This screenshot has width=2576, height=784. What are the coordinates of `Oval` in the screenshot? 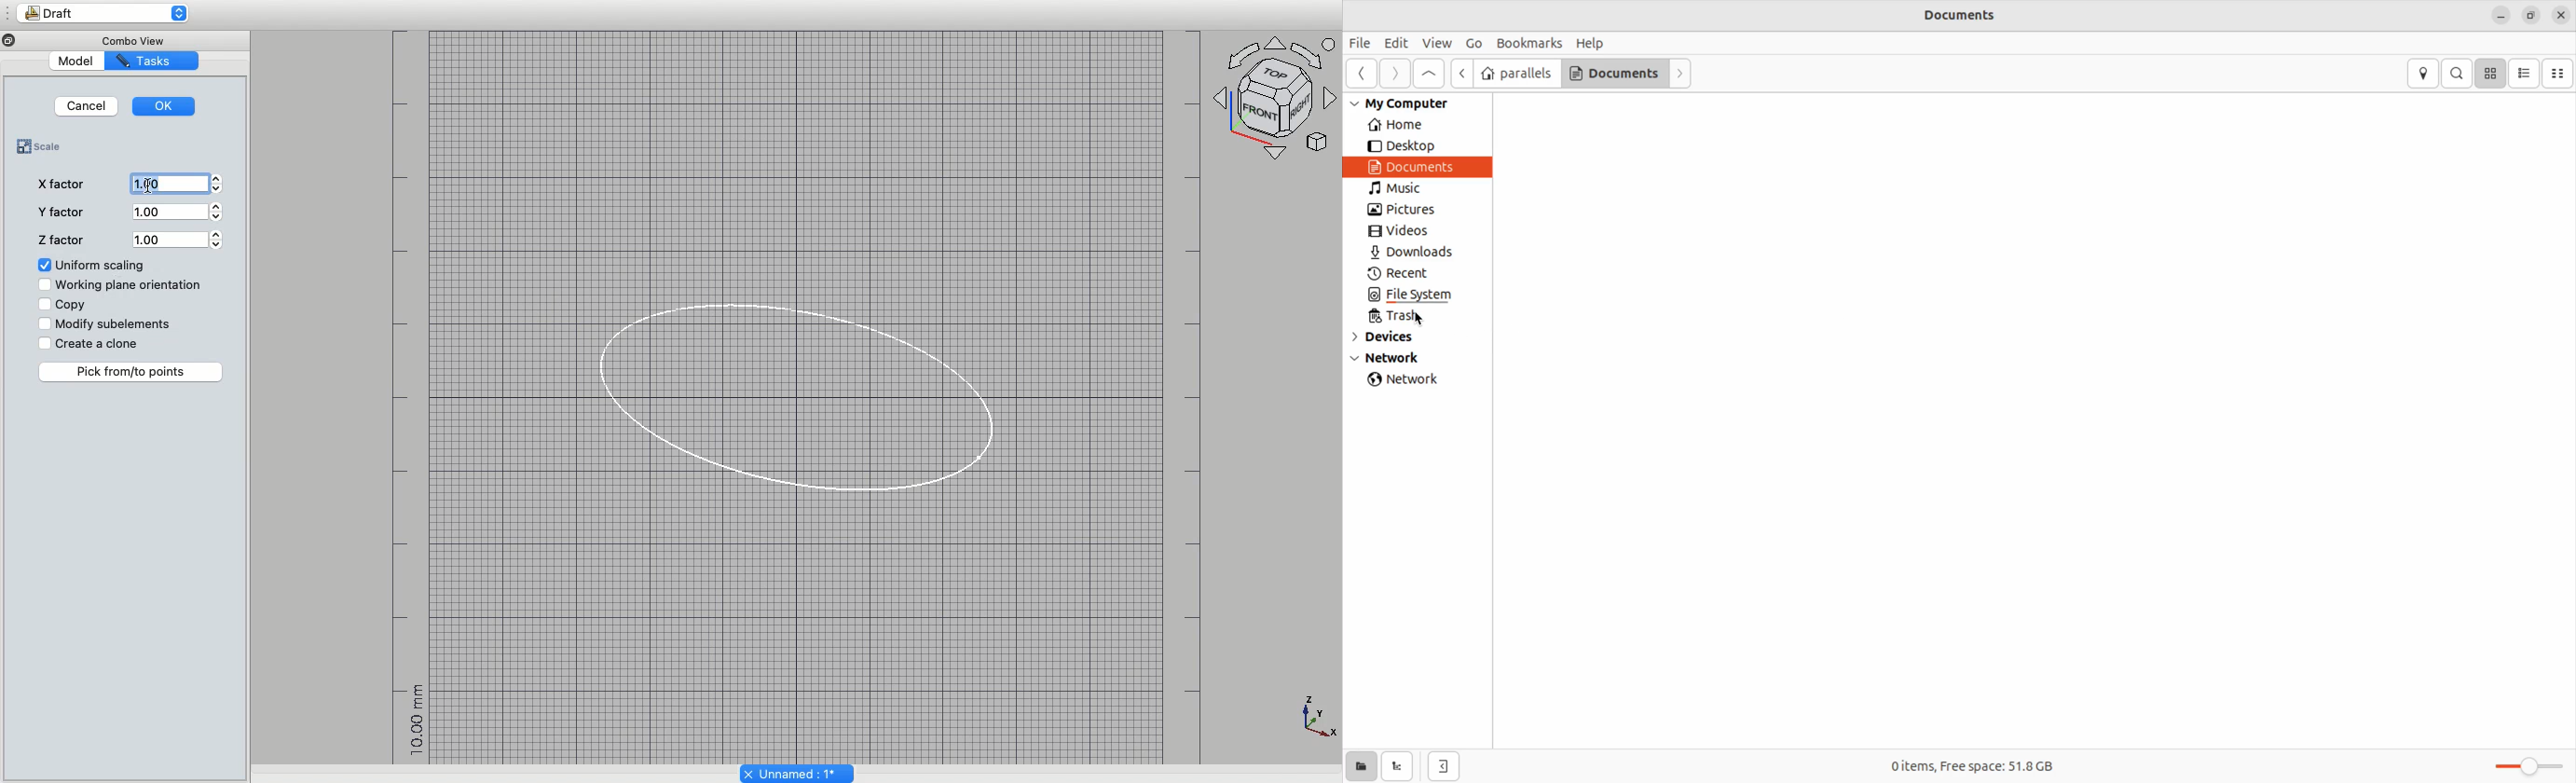 It's located at (790, 392).